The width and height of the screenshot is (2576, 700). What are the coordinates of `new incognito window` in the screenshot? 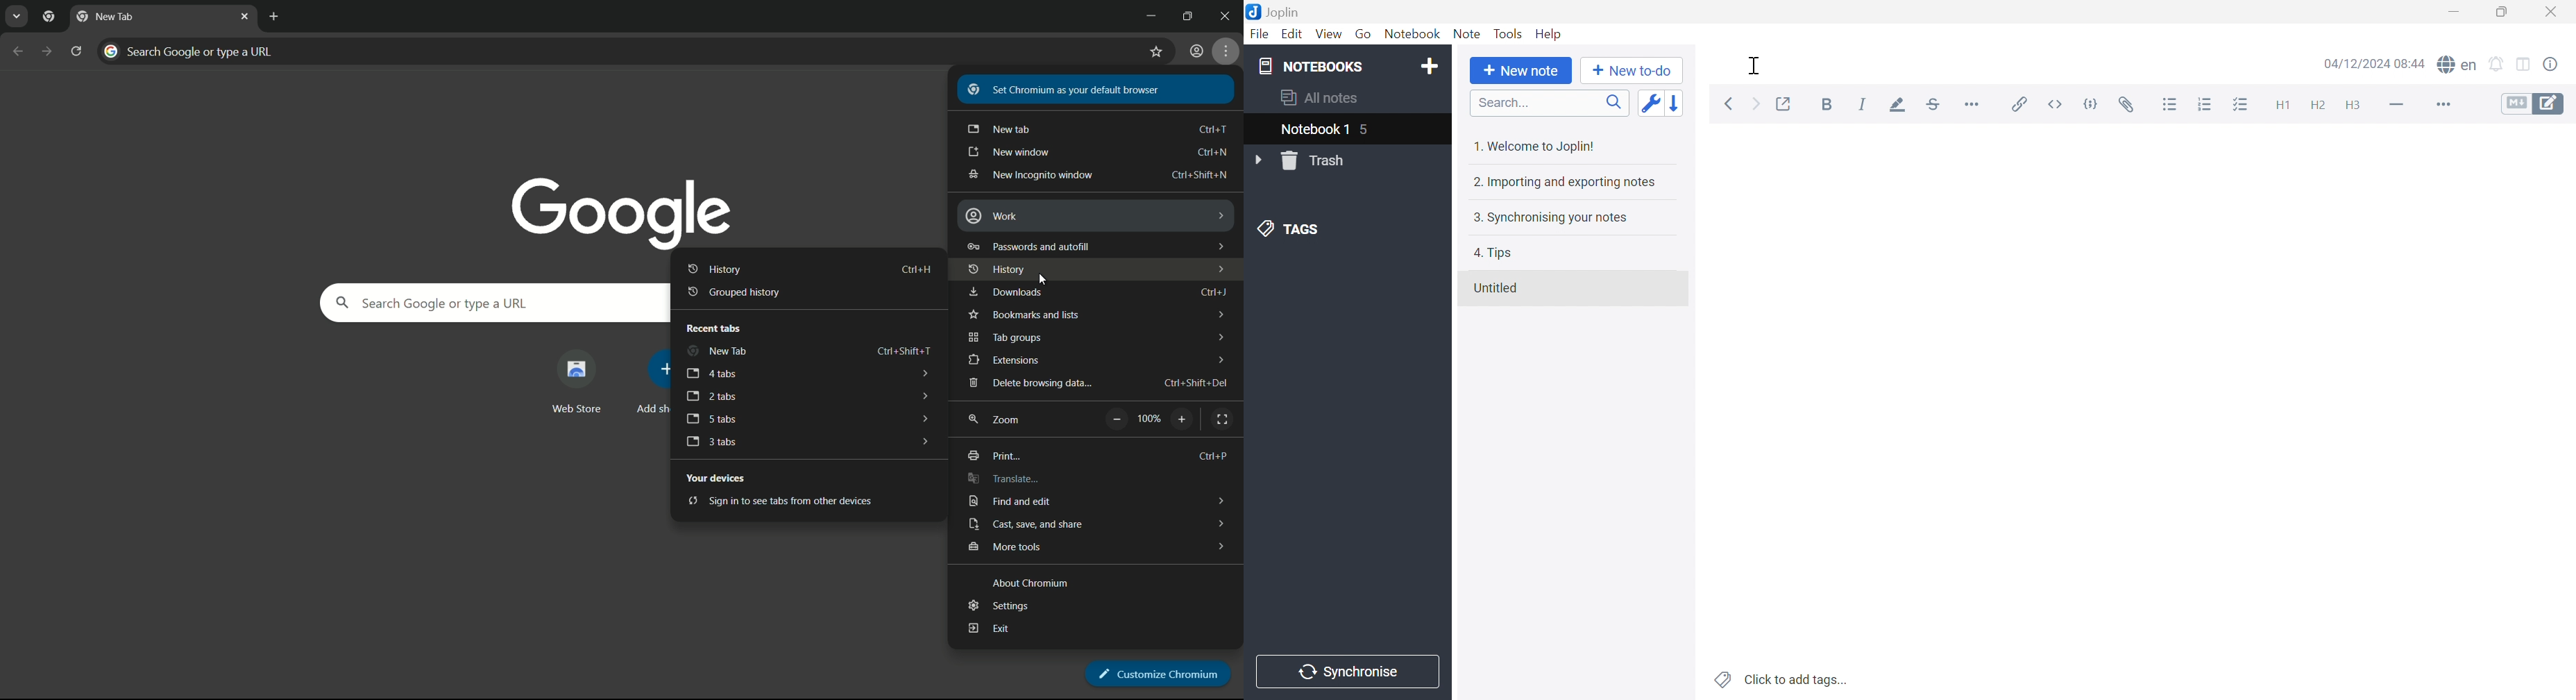 It's located at (1029, 176).